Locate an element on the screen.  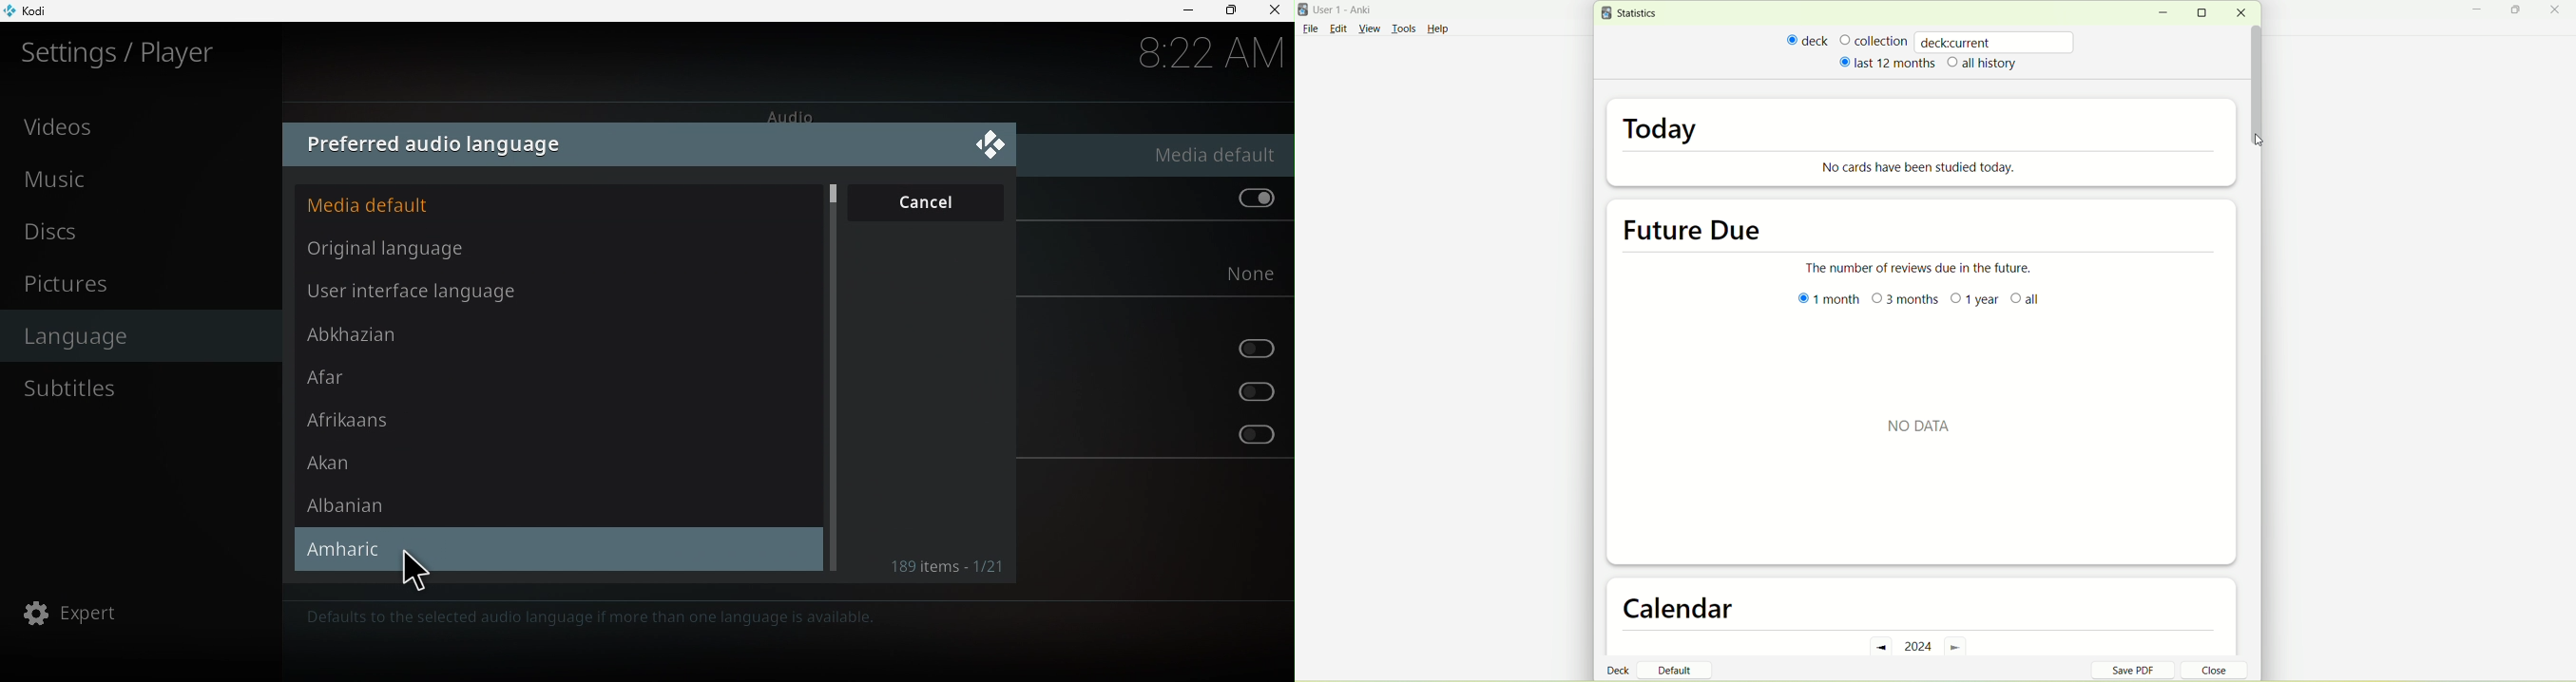
Preferred audio language is located at coordinates (429, 143).